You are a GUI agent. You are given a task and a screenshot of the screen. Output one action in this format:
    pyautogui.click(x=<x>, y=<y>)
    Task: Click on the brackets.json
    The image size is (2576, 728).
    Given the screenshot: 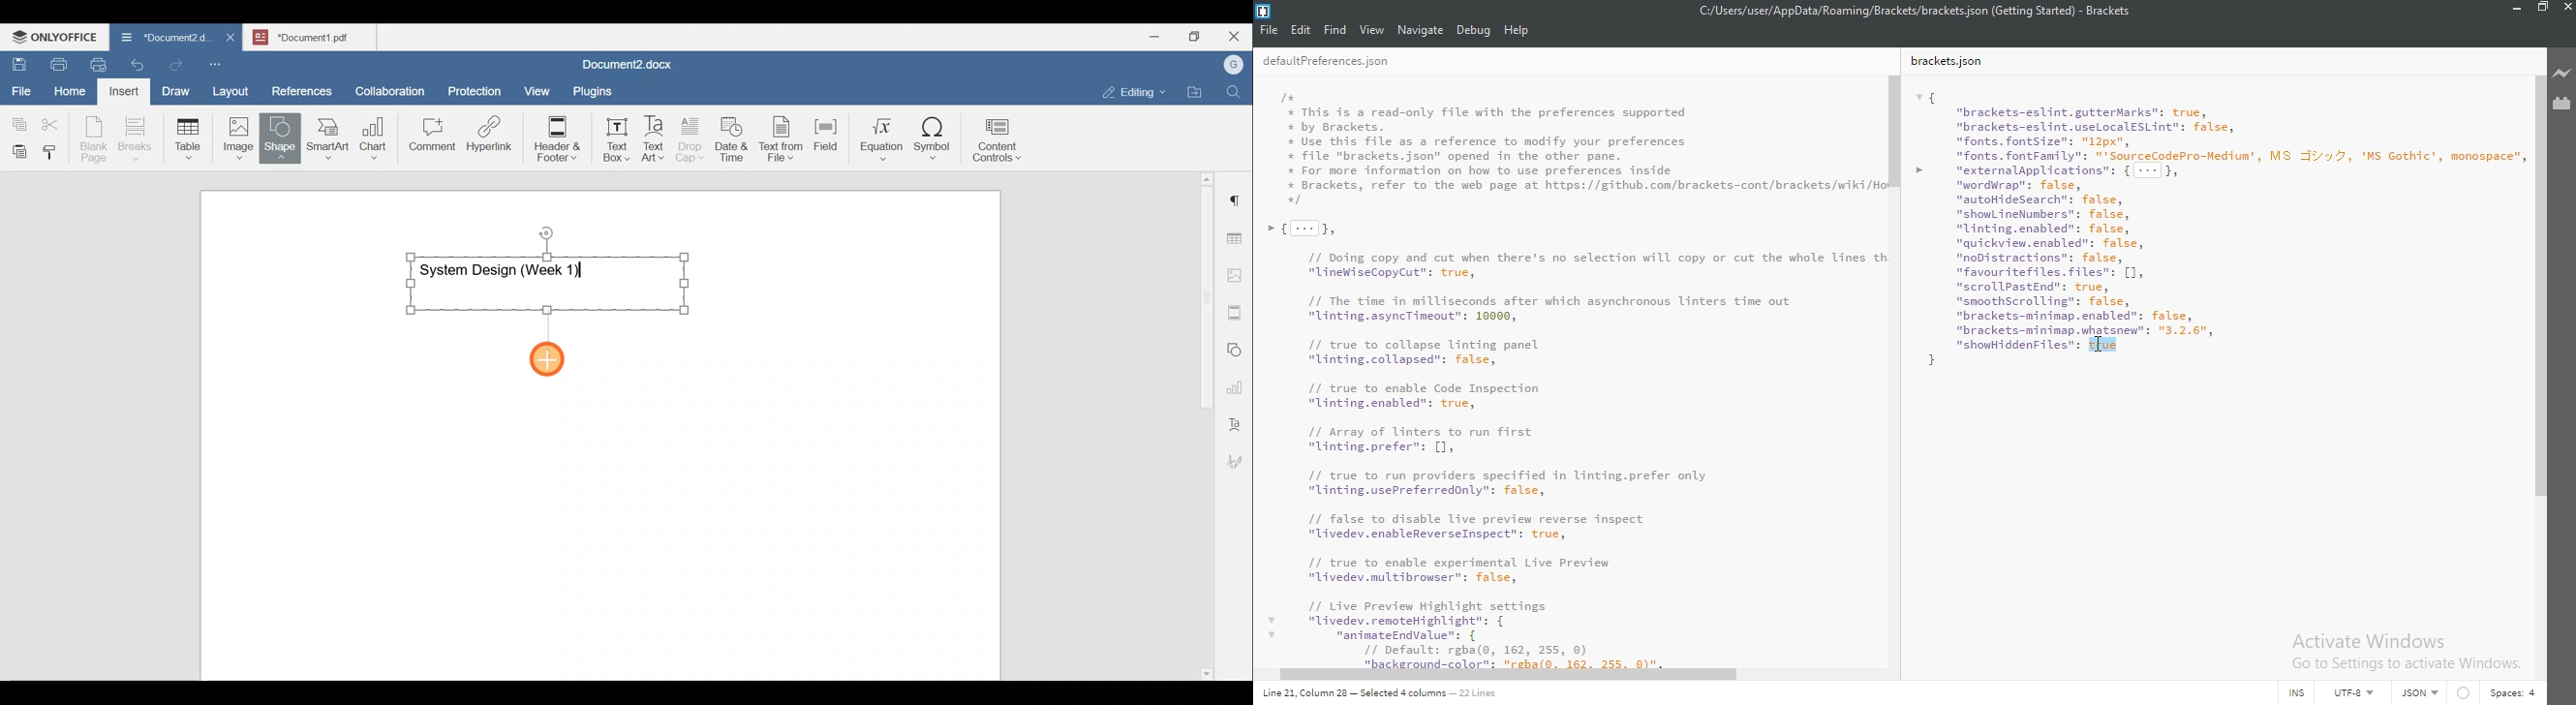 What is the action you would take?
    pyautogui.click(x=1947, y=60)
    